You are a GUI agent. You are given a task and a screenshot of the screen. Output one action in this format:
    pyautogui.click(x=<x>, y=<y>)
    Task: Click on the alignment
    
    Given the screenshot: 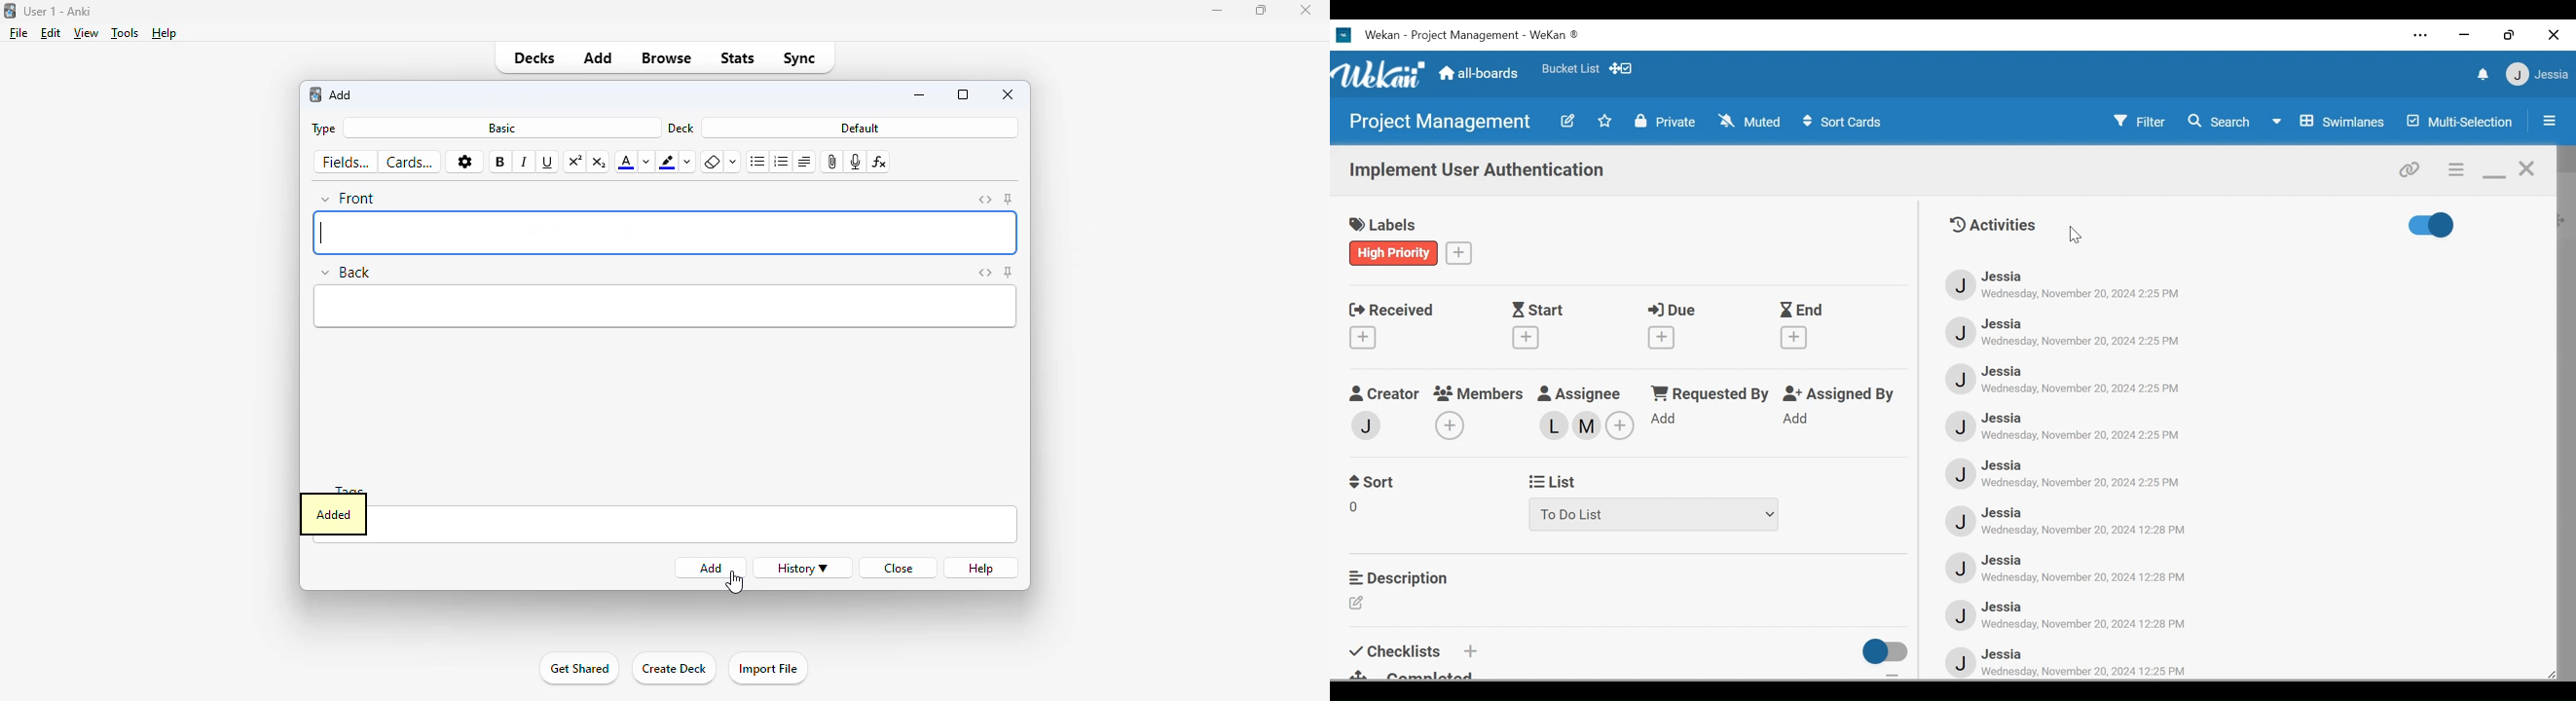 What is the action you would take?
    pyautogui.click(x=804, y=163)
    